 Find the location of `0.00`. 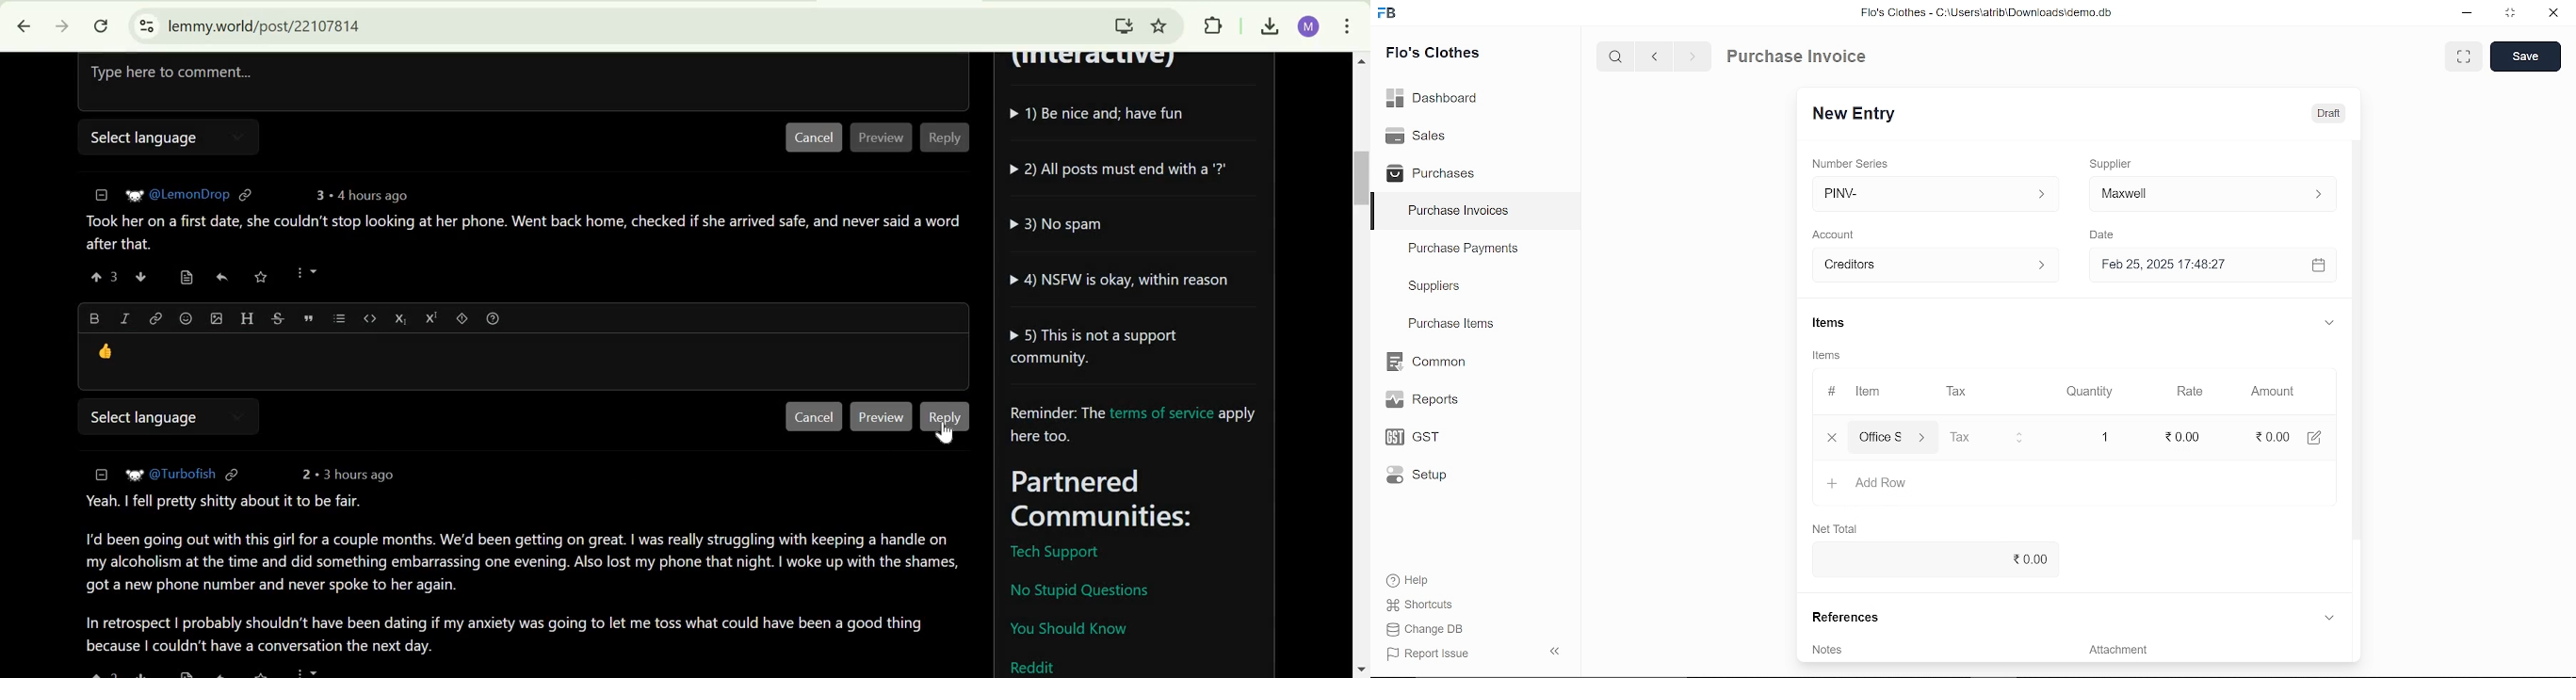

0.00 is located at coordinates (1930, 559).